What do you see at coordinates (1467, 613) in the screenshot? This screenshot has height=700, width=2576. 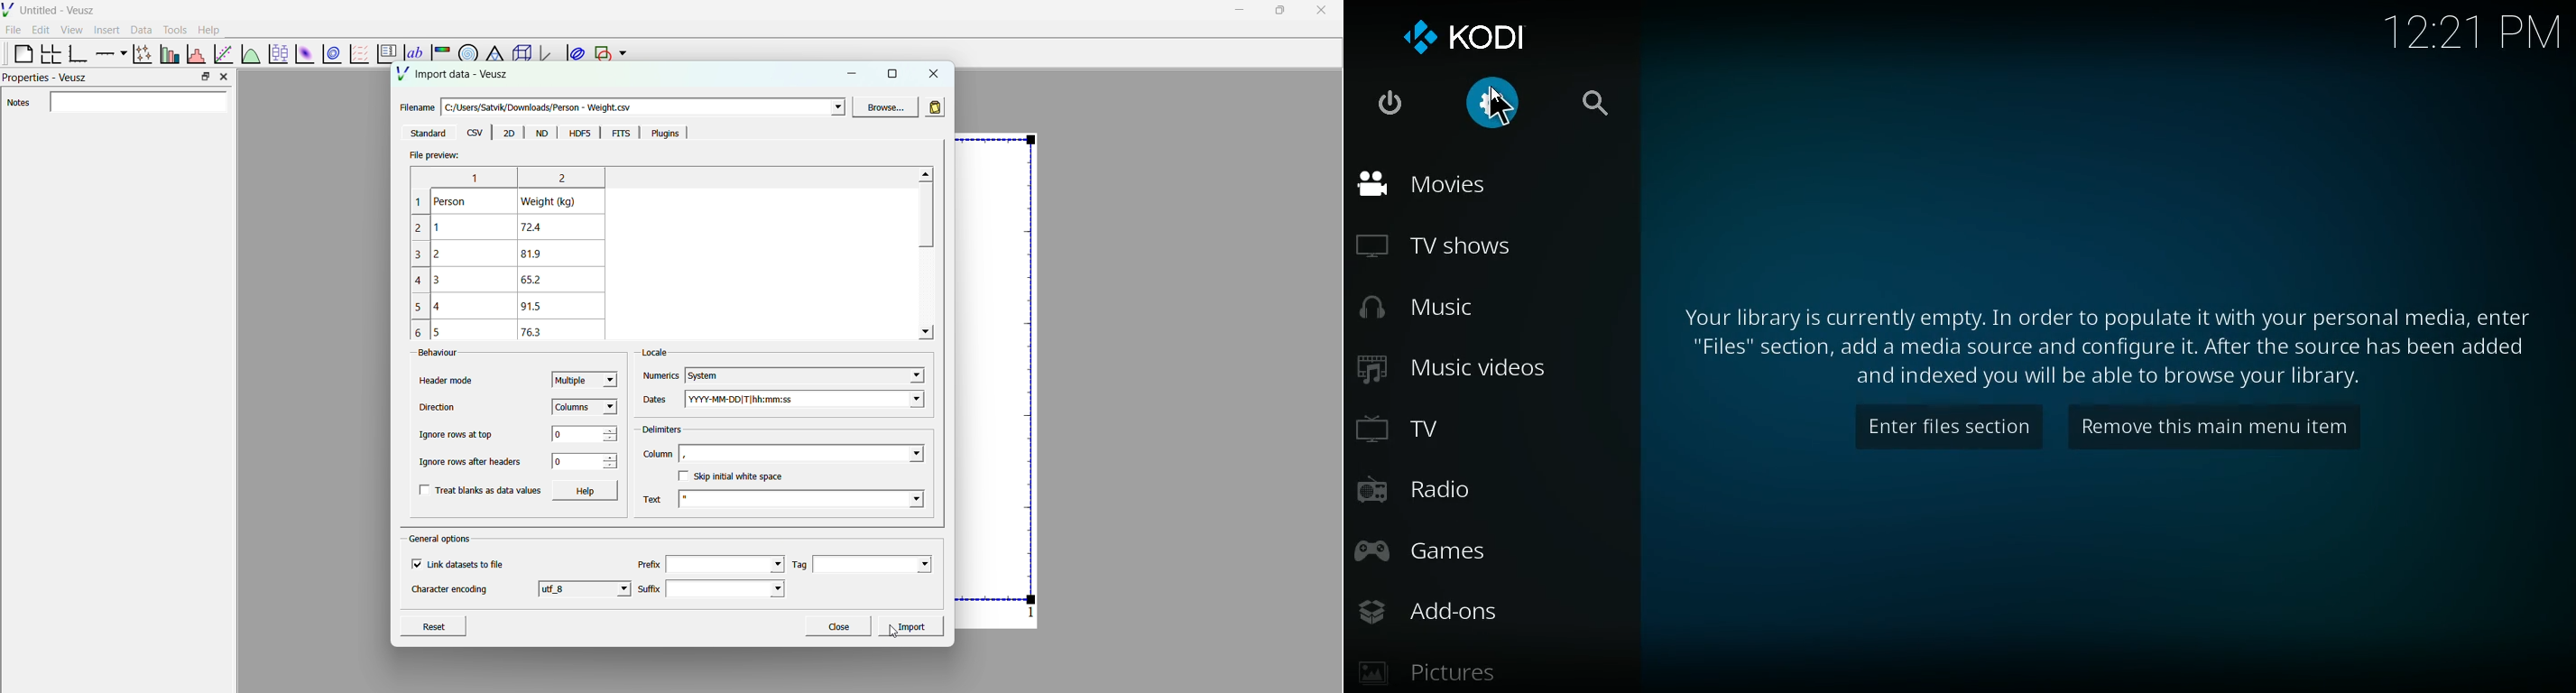 I see `add-ons` at bounding box center [1467, 613].